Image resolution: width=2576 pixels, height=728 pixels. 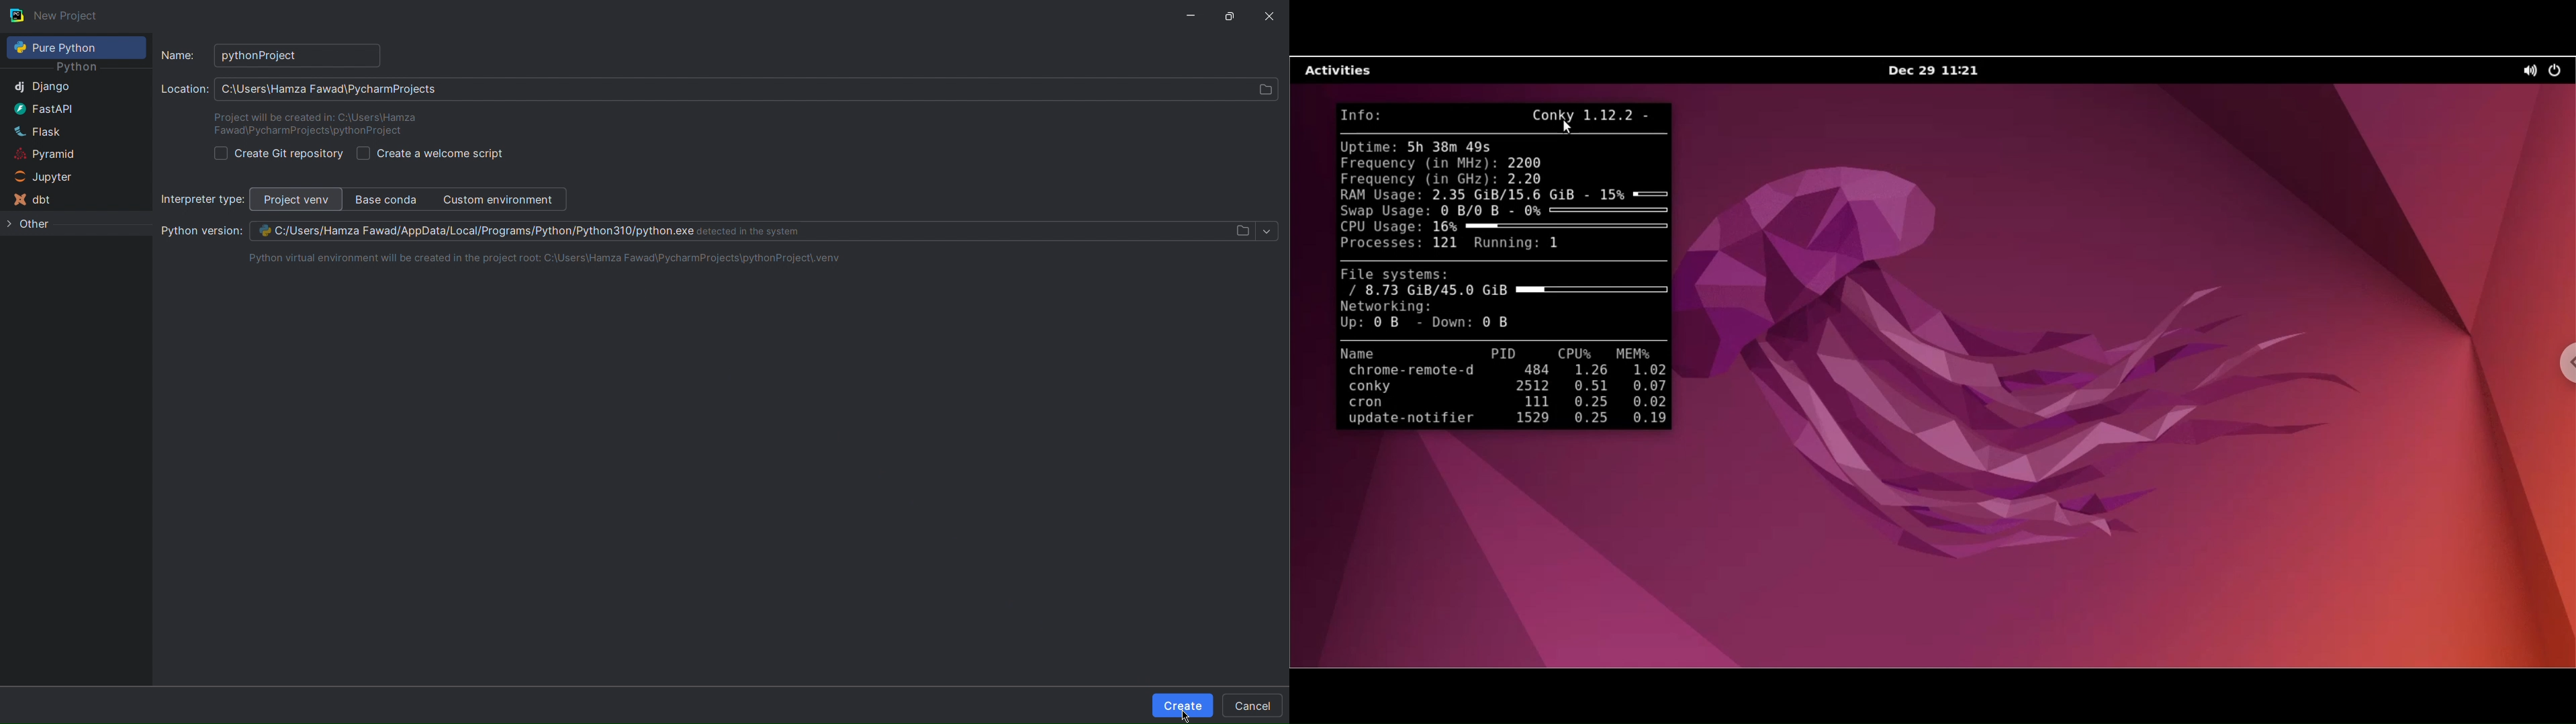 What do you see at coordinates (1183, 706) in the screenshot?
I see `Create` at bounding box center [1183, 706].